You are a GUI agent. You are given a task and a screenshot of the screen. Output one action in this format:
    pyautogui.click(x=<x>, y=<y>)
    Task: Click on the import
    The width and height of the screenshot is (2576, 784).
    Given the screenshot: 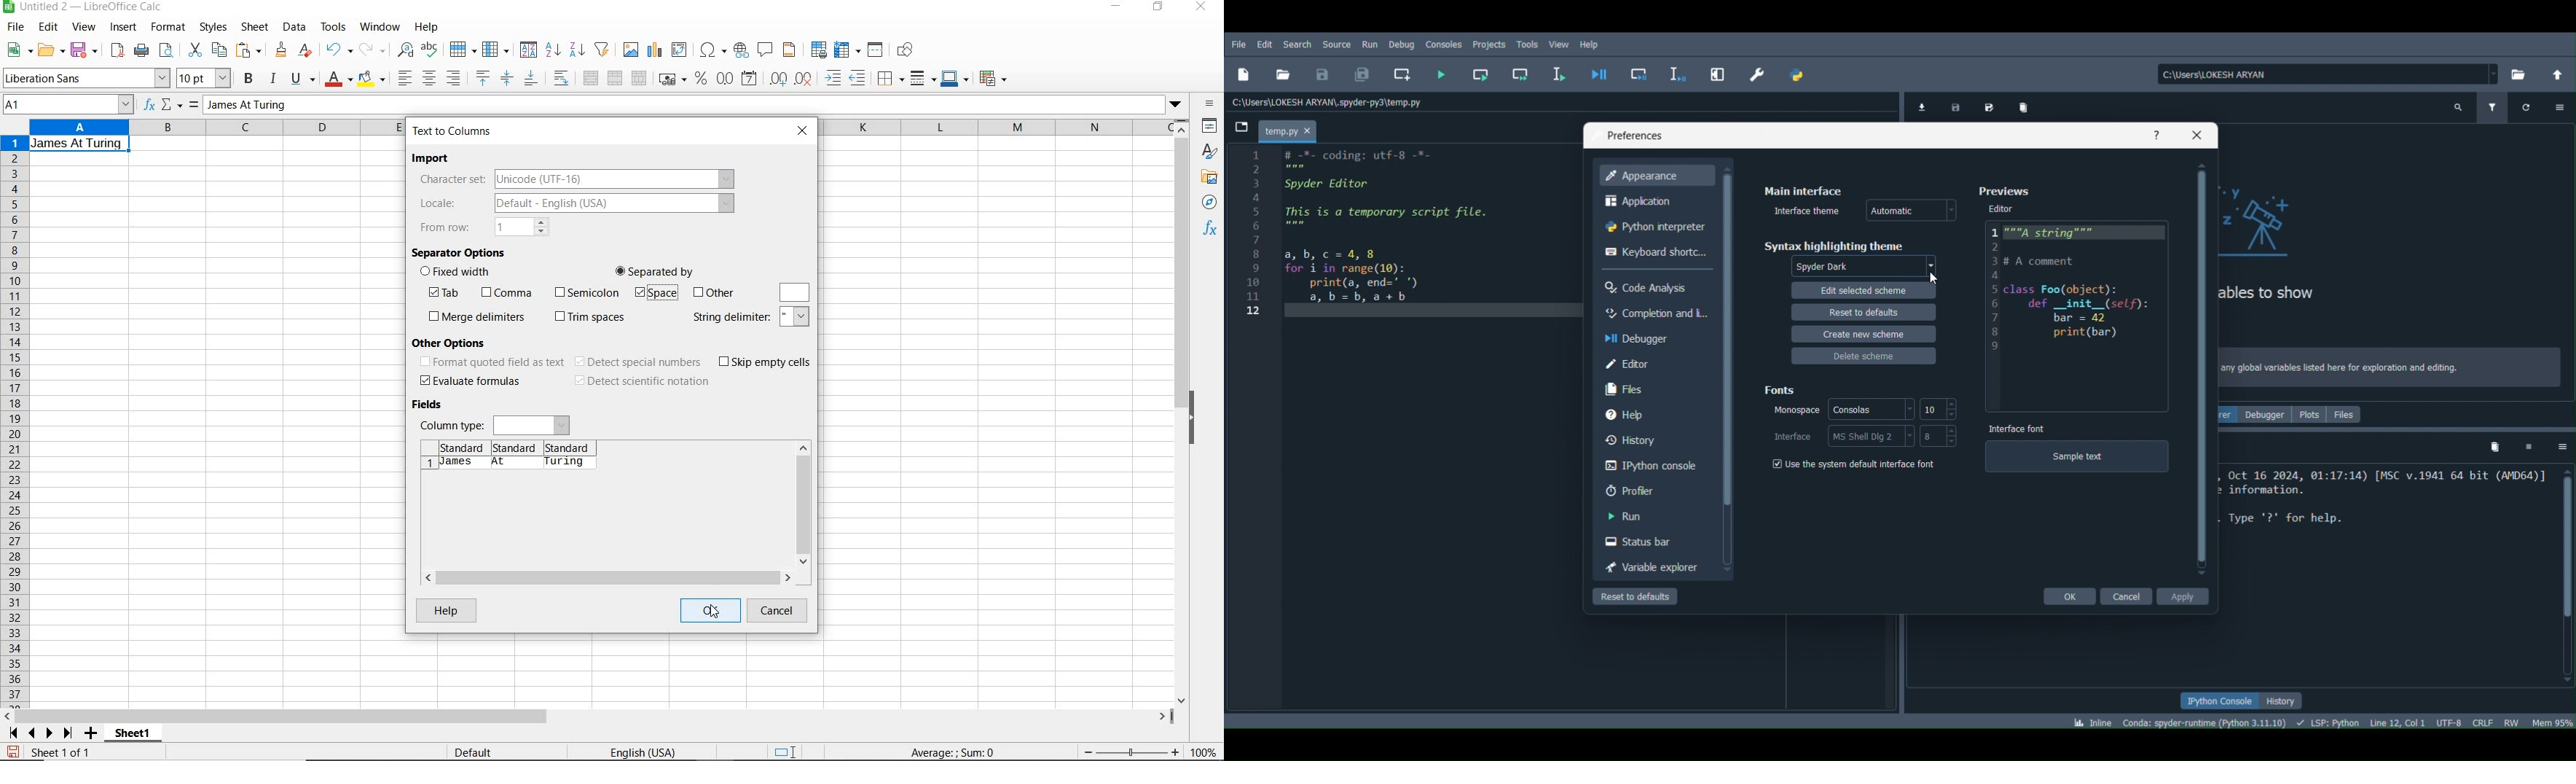 What is the action you would take?
    pyautogui.click(x=433, y=159)
    